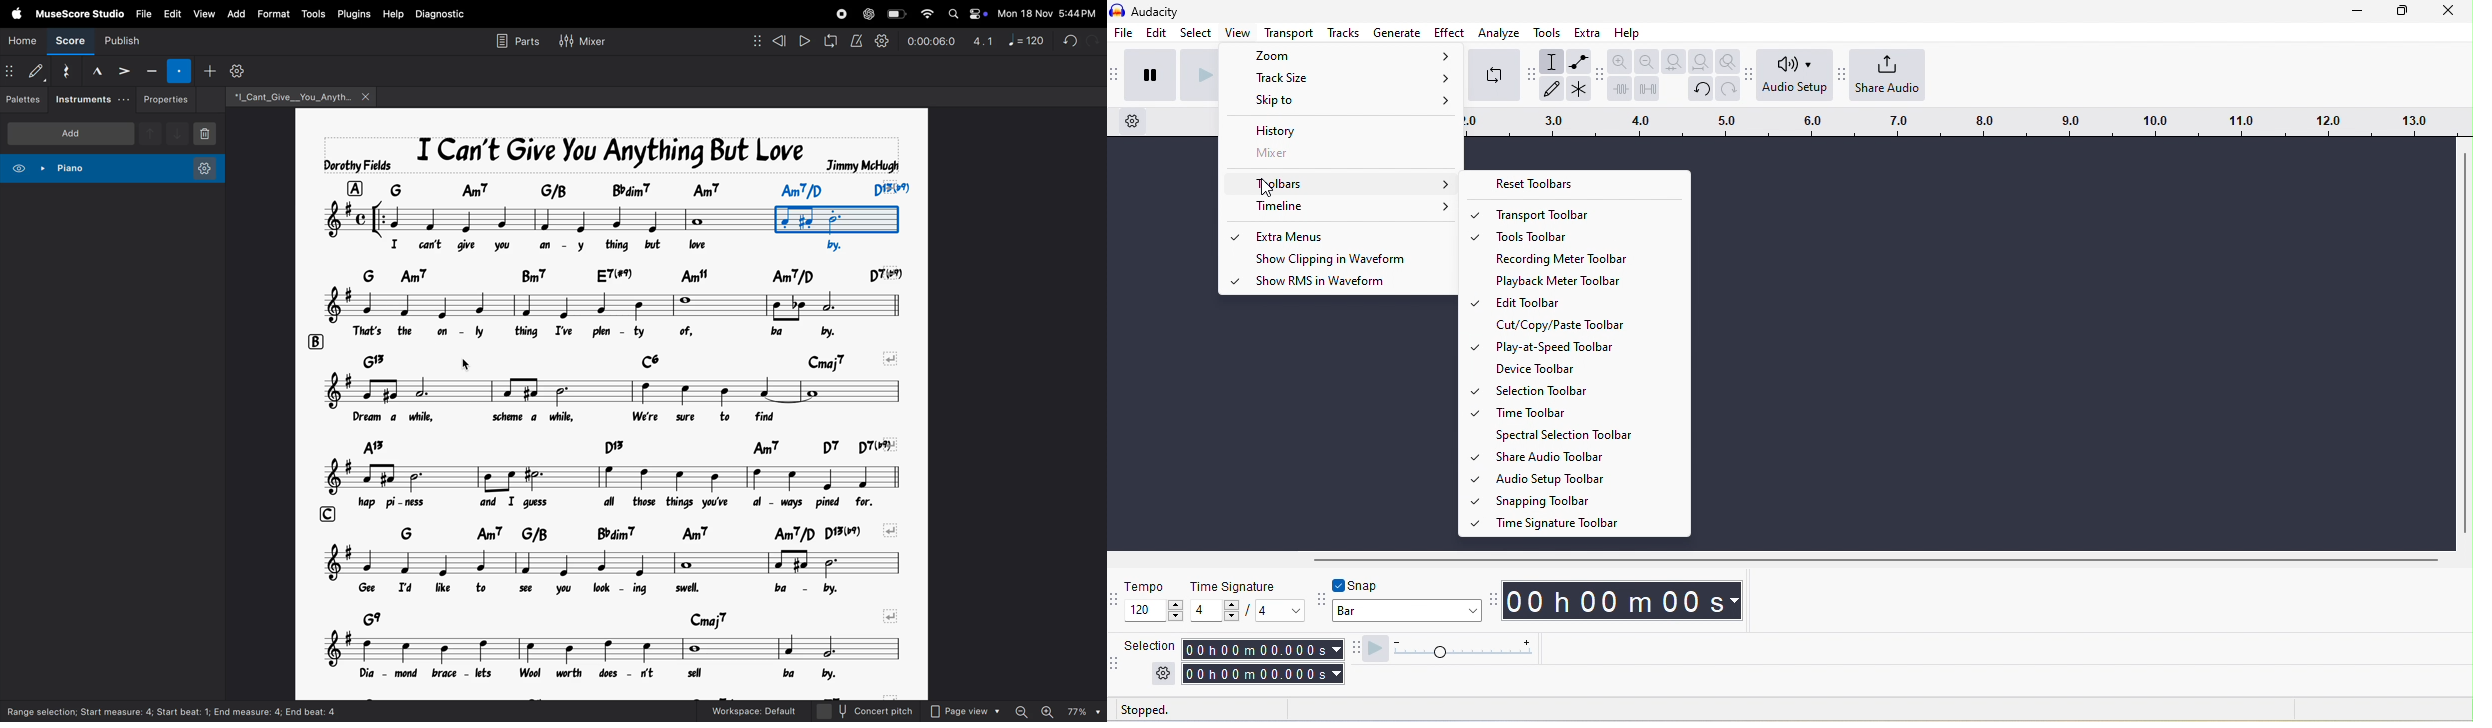 The width and height of the screenshot is (2492, 728). What do you see at coordinates (1620, 60) in the screenshot?
I see `zoom in` at bounding box center [1620, 60].